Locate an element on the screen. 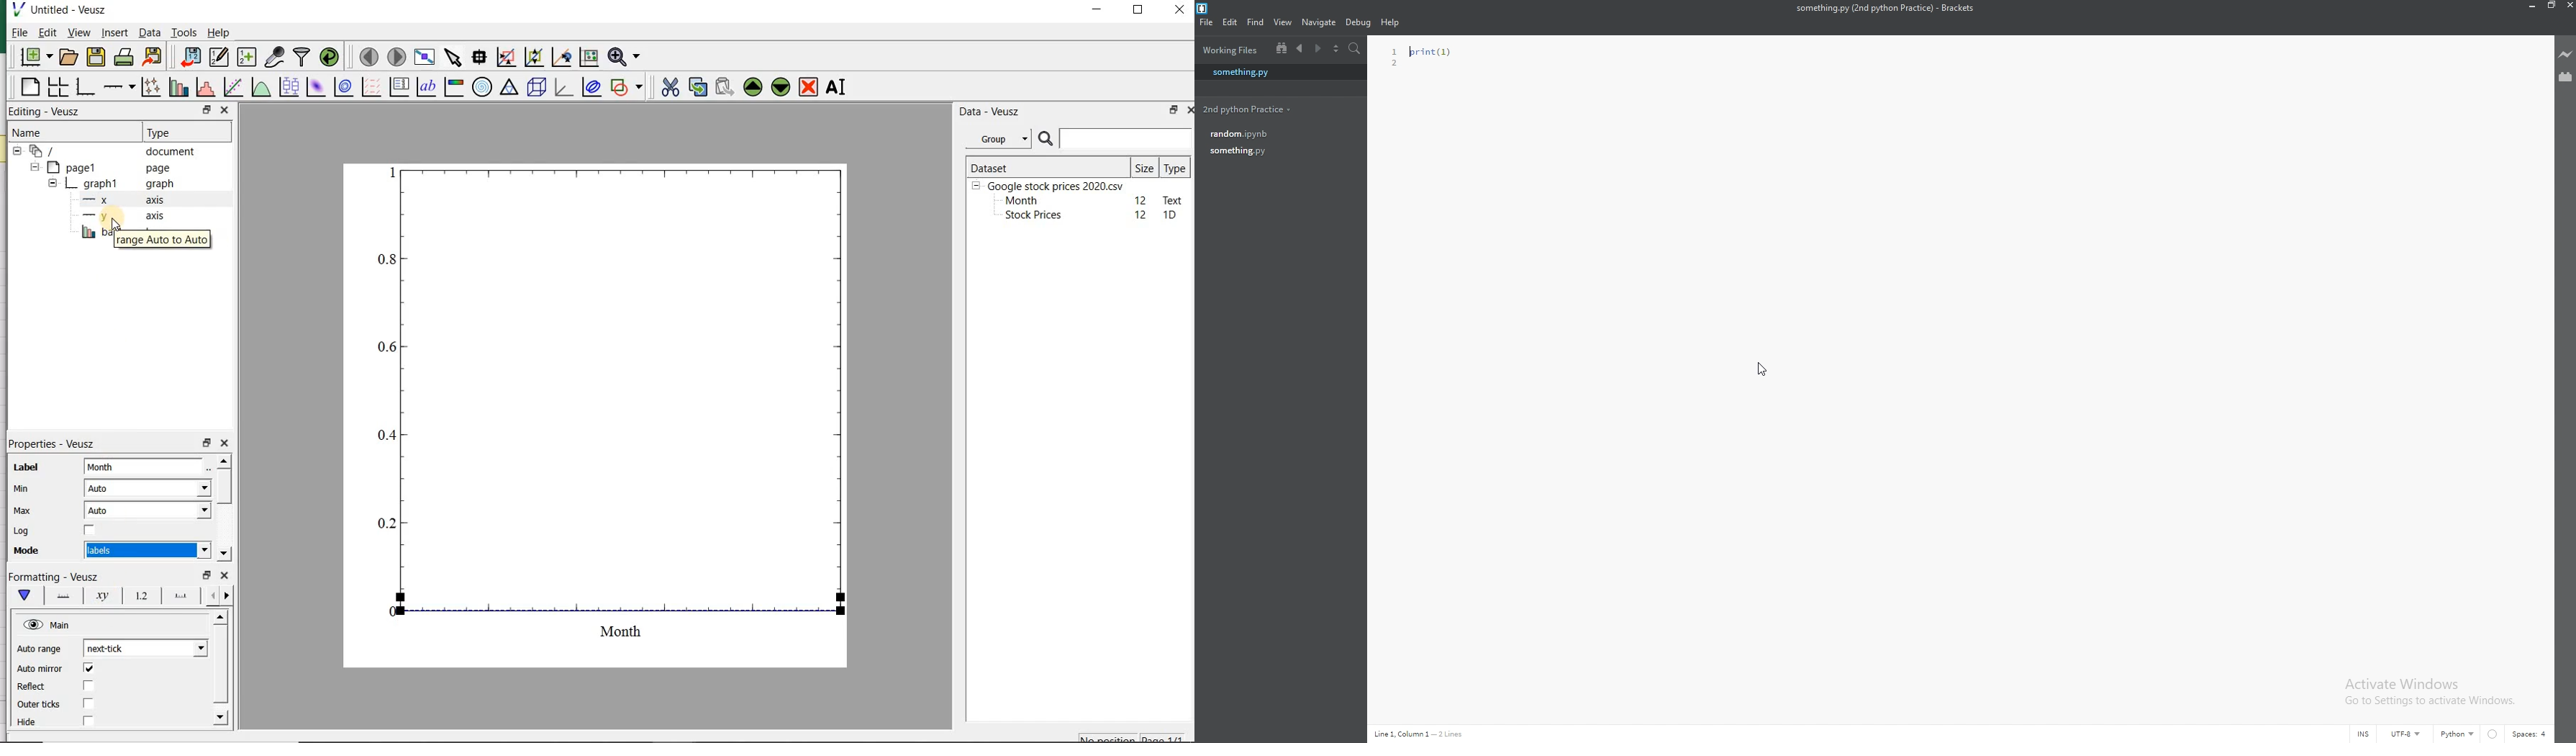  print(1) is located at coordinates (1430, 52).